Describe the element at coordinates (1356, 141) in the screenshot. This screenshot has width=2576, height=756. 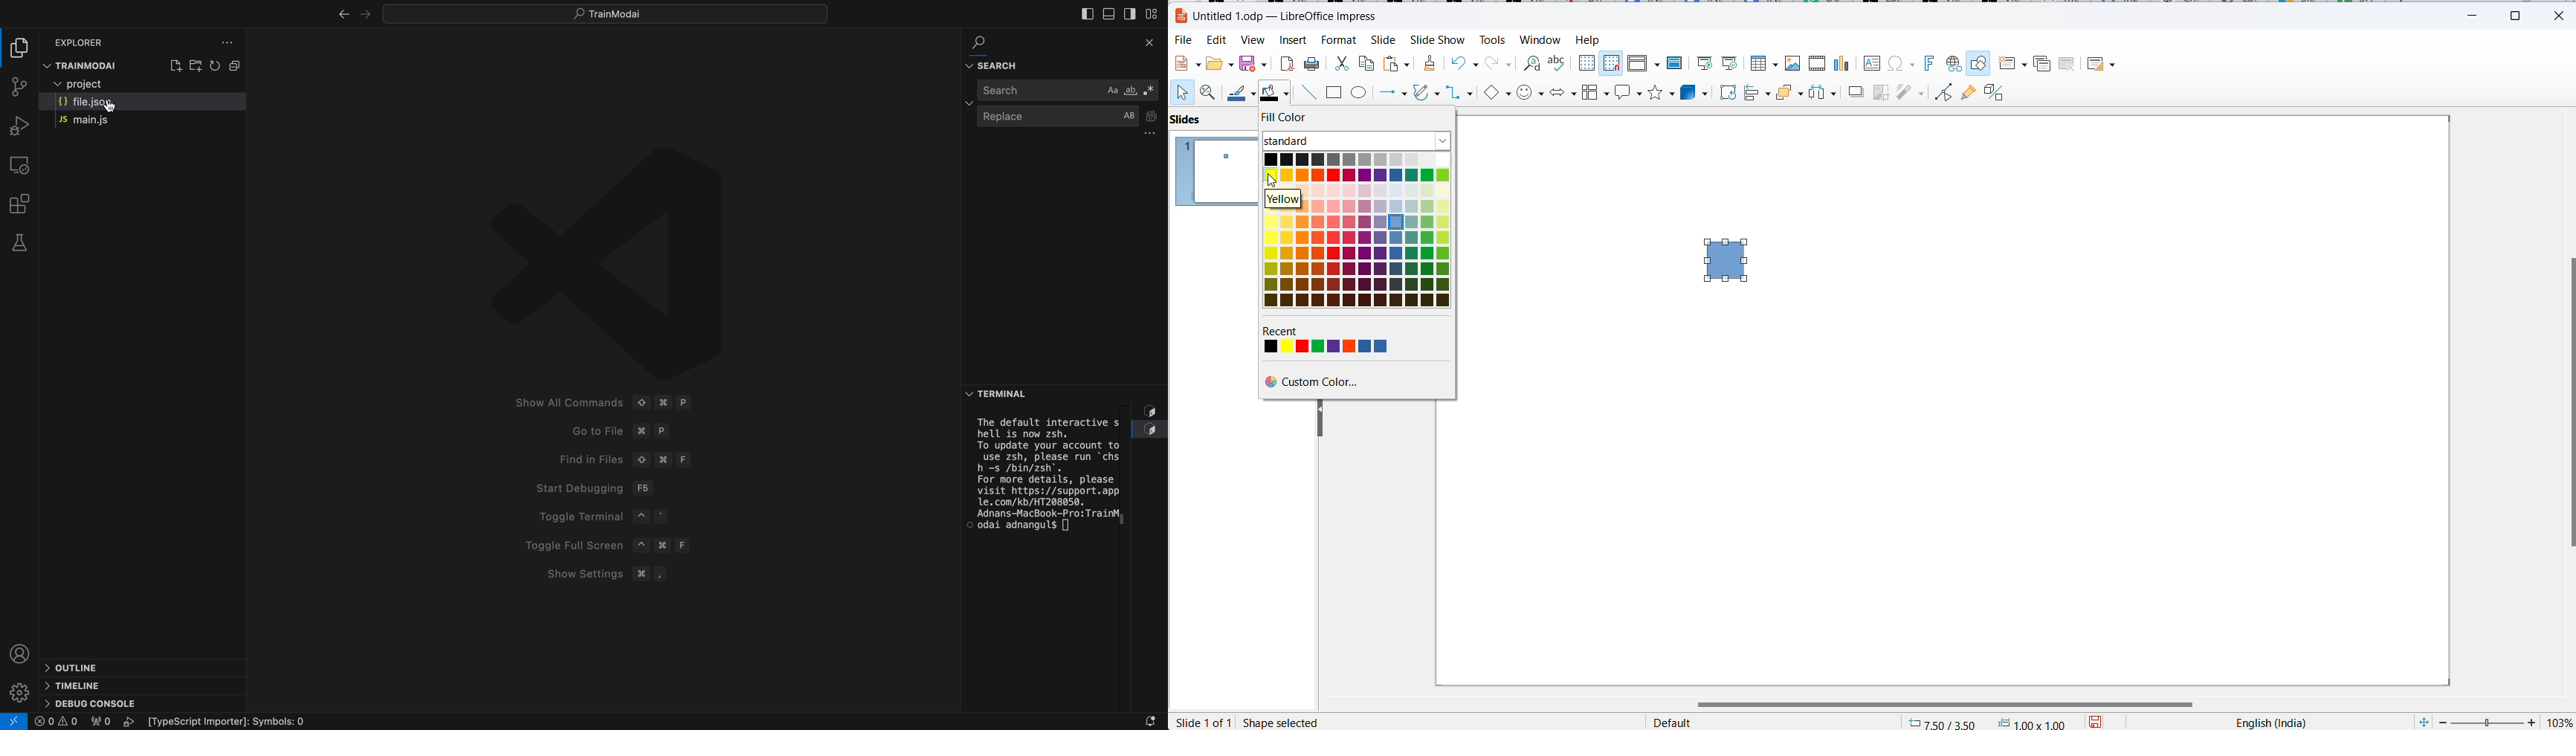
I see `fill color type` at that location.